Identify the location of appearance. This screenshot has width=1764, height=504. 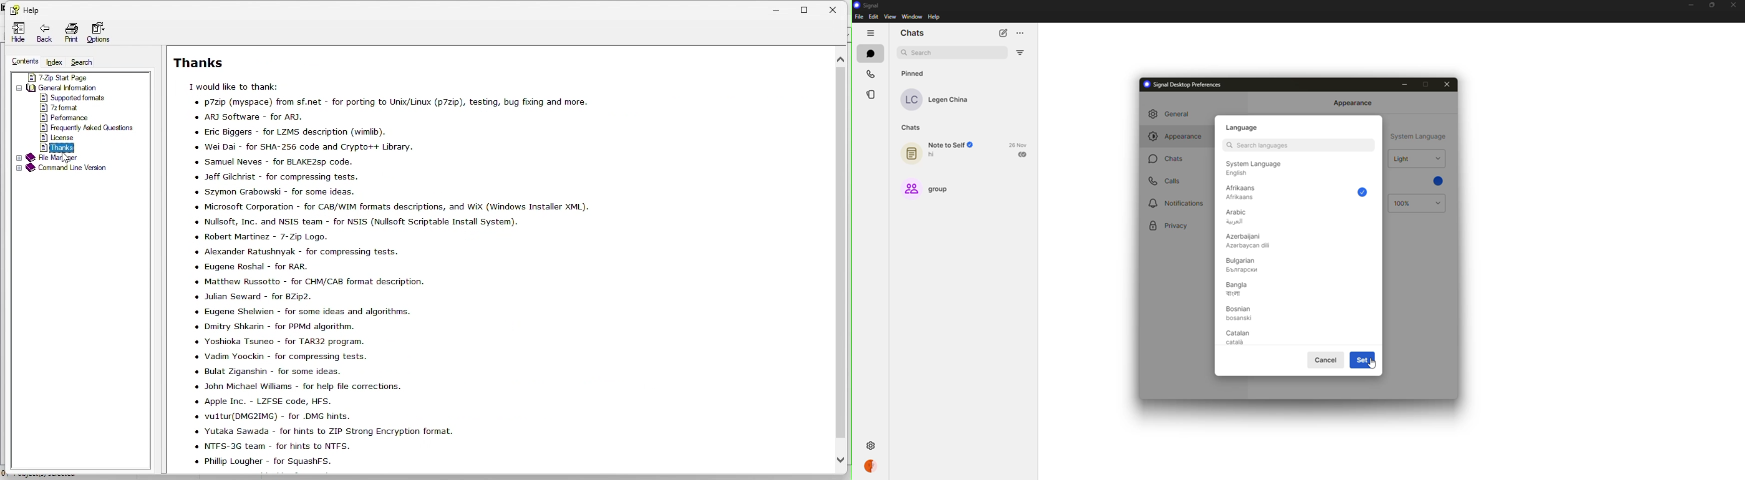
(1176, 136).